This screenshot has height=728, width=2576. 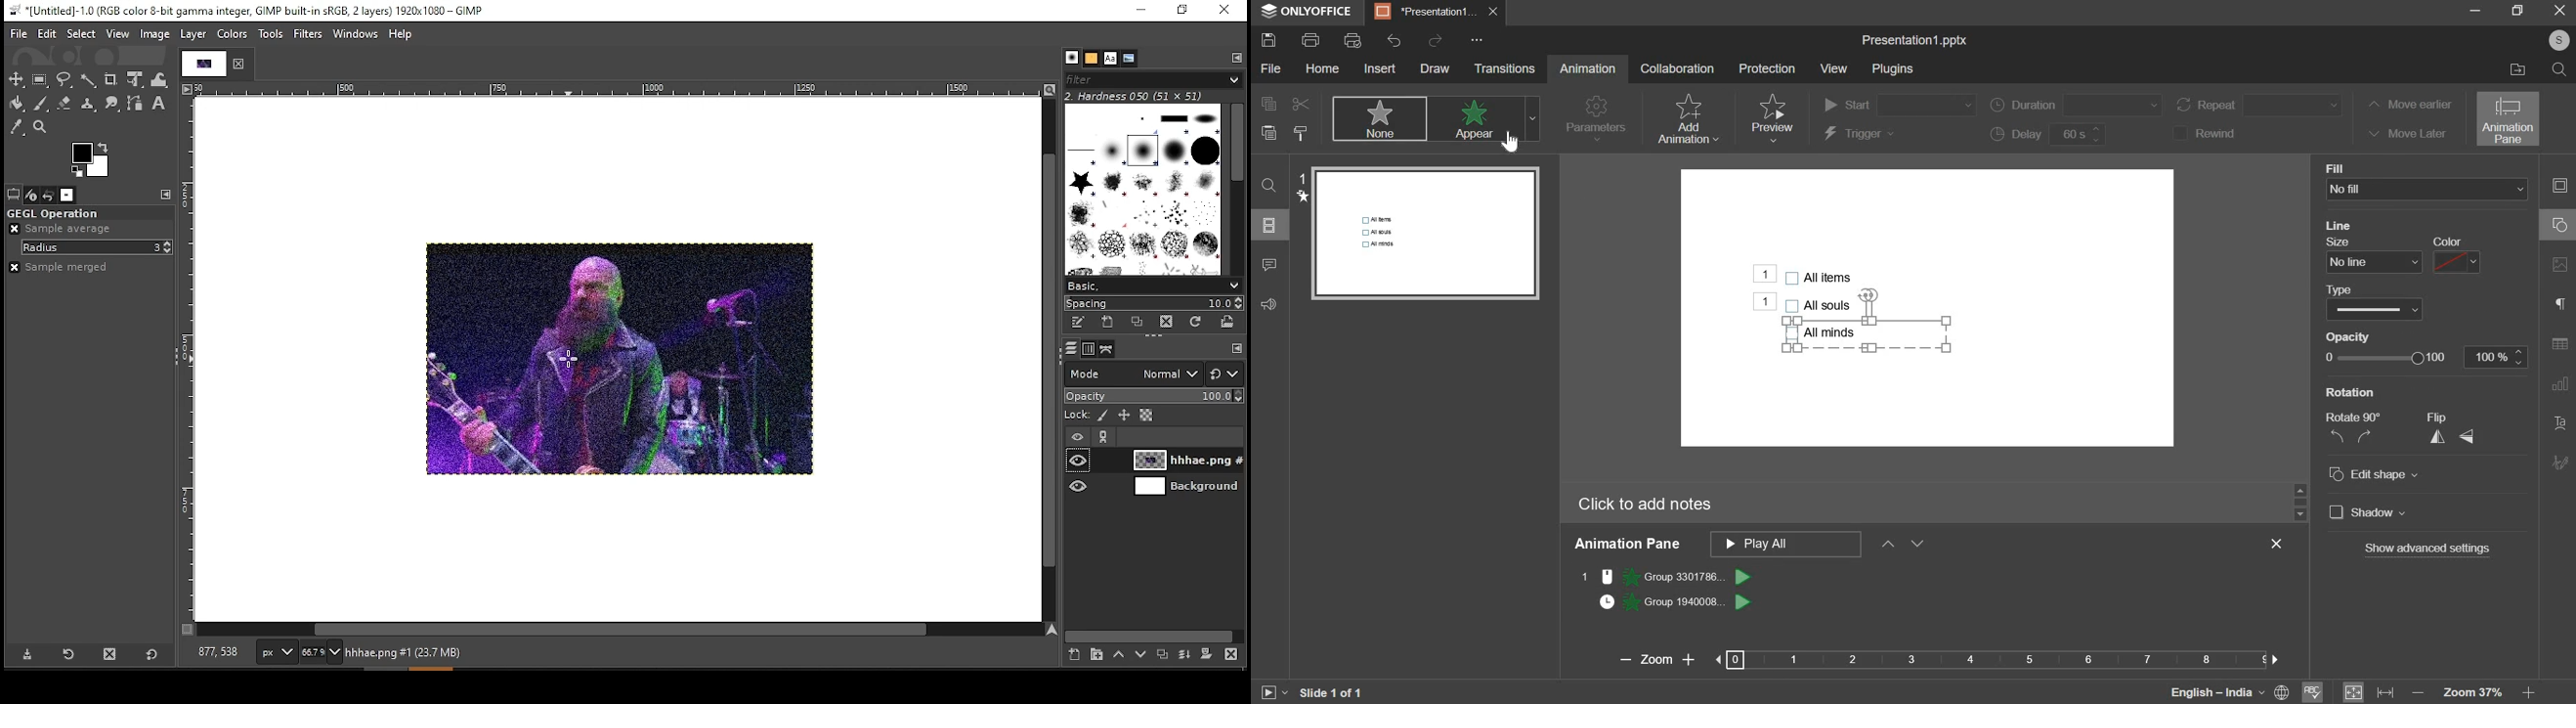 I want to click on tool options, so click(x=12, y=195).